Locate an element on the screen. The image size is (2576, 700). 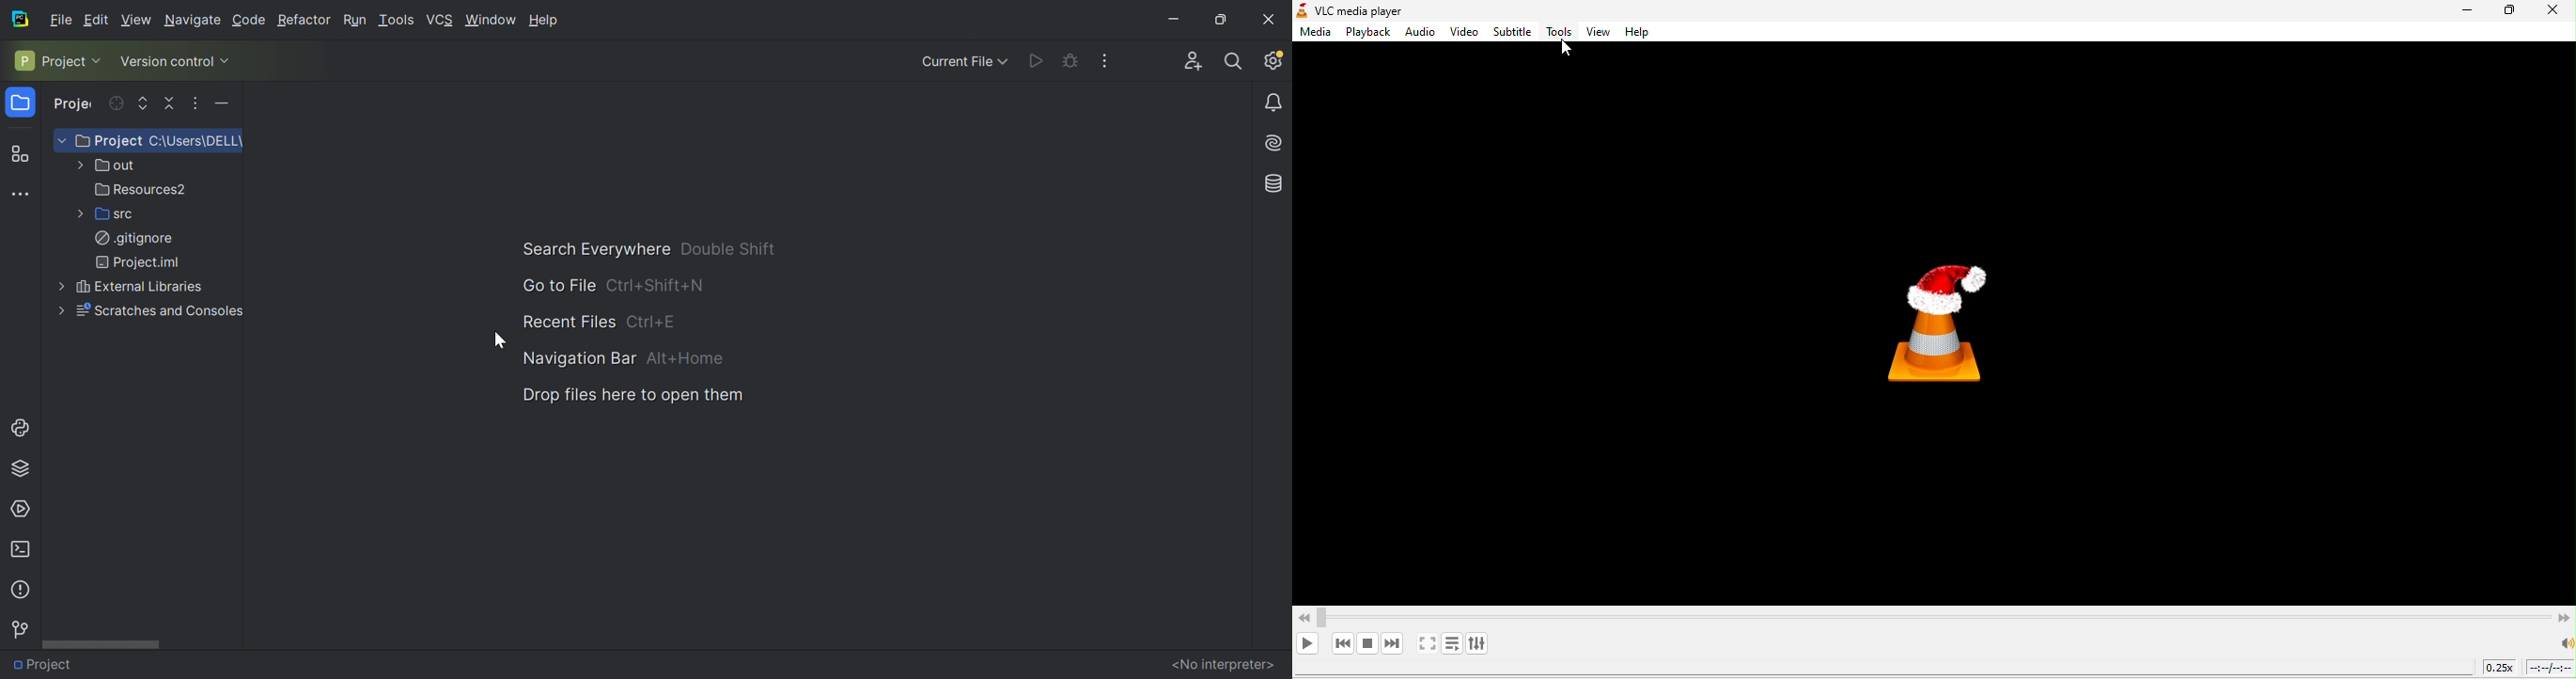
next media is located at coordinates (1395, 643).